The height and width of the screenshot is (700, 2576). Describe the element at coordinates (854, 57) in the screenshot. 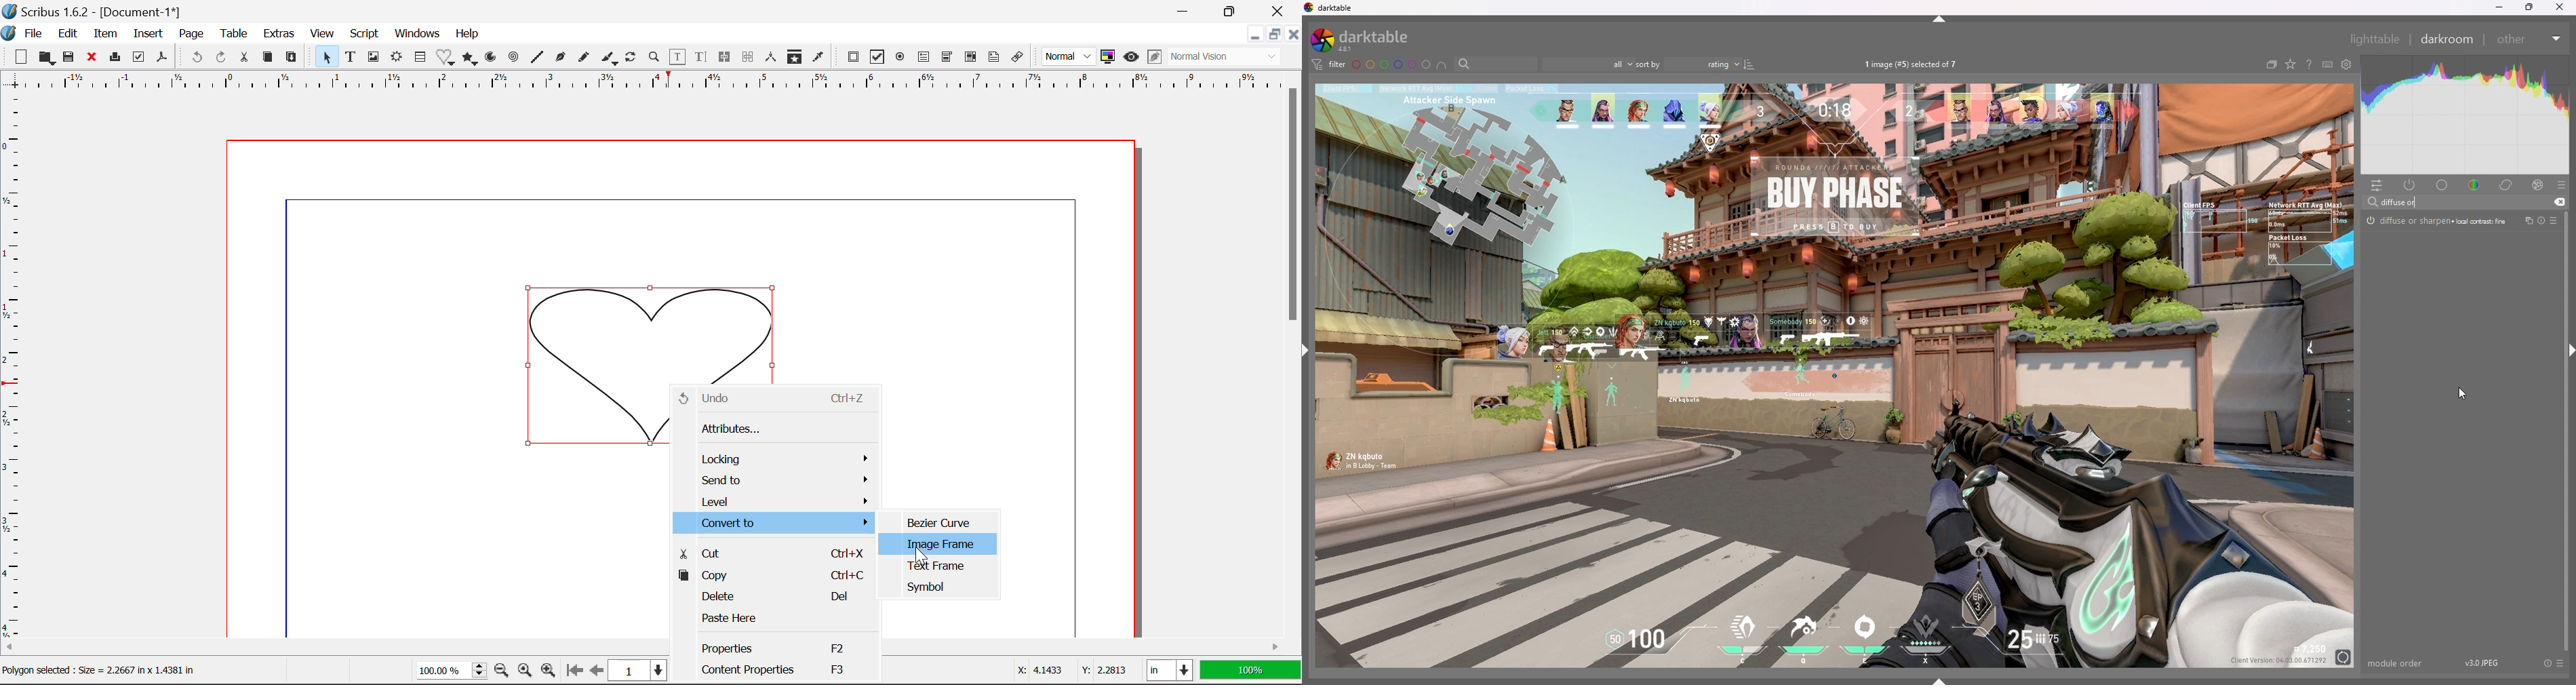

I see `Pdf Push Button` at that location.